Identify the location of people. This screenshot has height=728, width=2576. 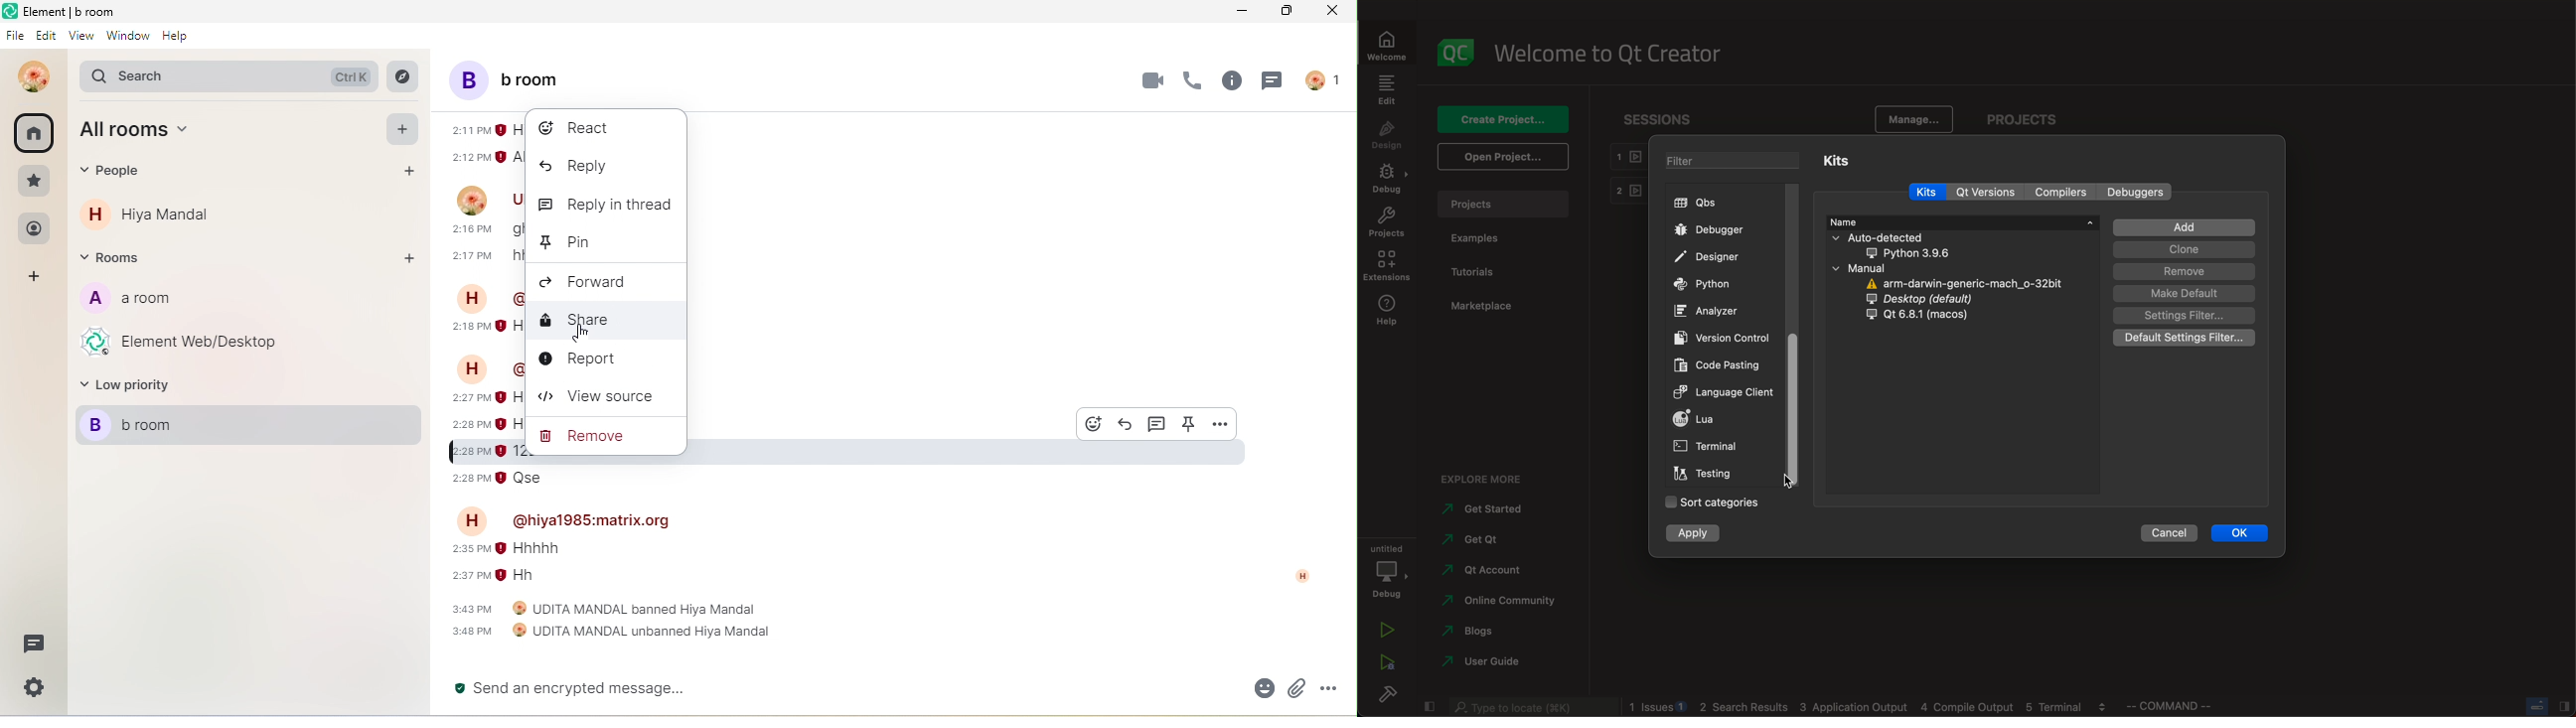
(34, 229).